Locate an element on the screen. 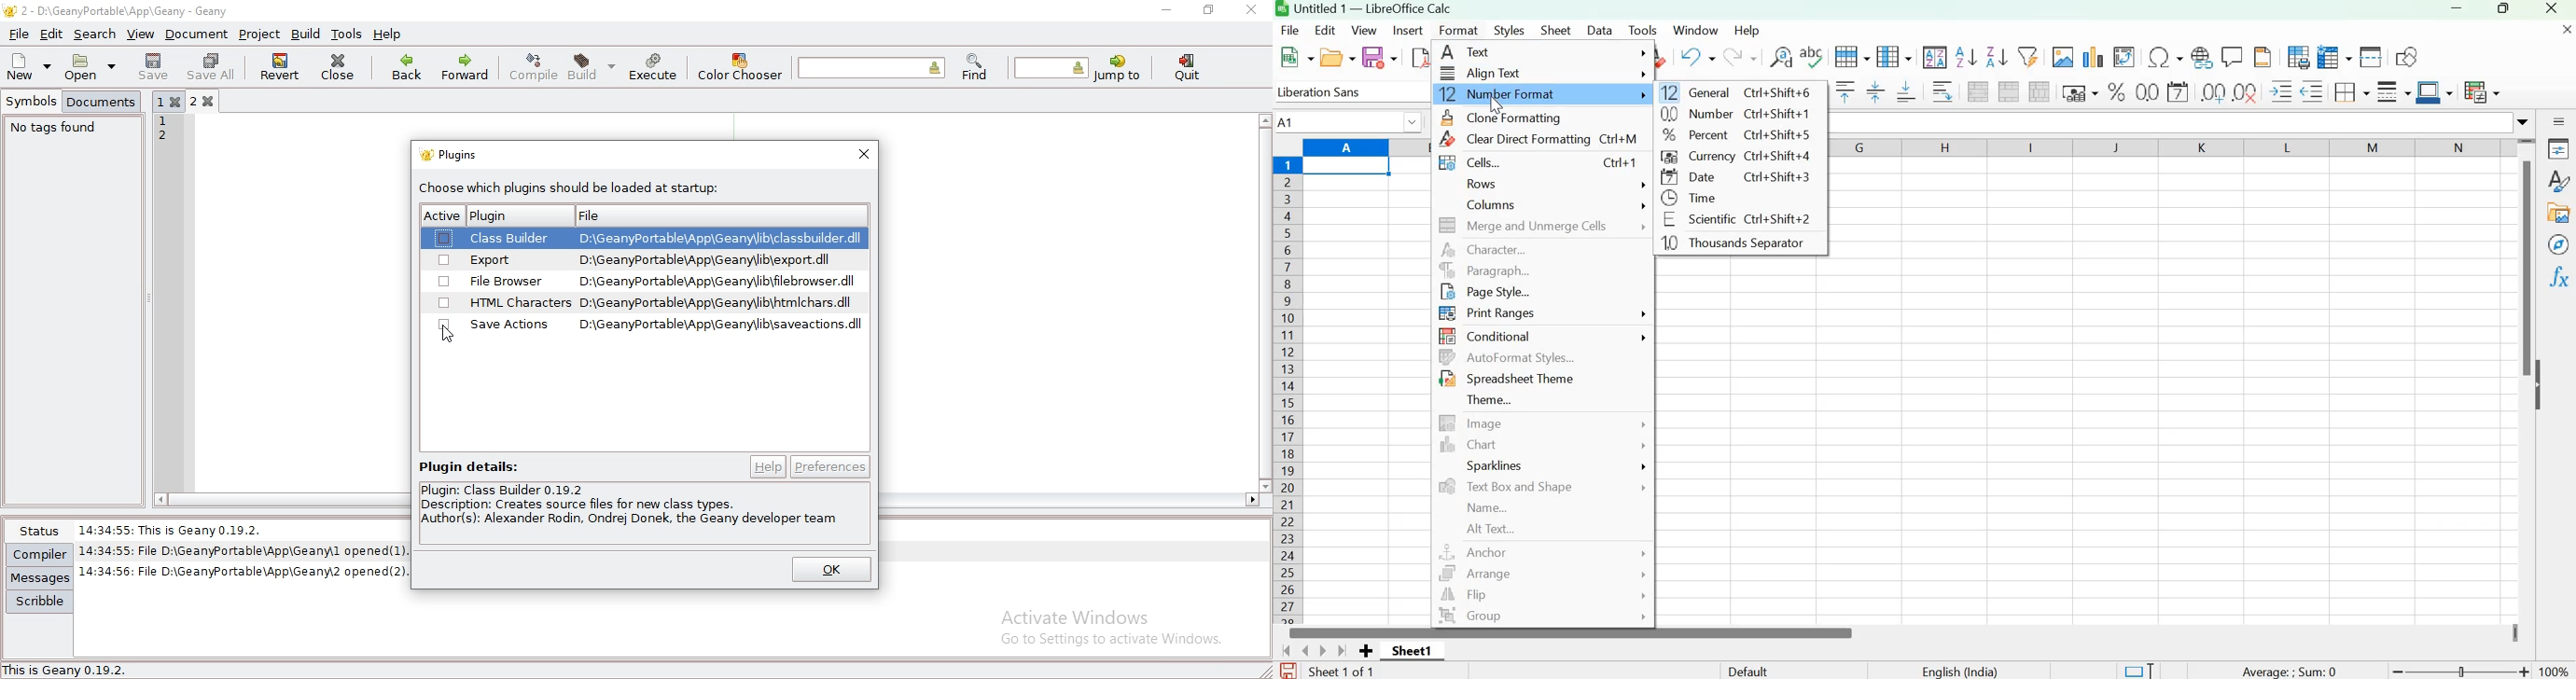 This screenshot has height=700, width=2576. Spreadsheet Theme is located at coordinates (1506, 379).